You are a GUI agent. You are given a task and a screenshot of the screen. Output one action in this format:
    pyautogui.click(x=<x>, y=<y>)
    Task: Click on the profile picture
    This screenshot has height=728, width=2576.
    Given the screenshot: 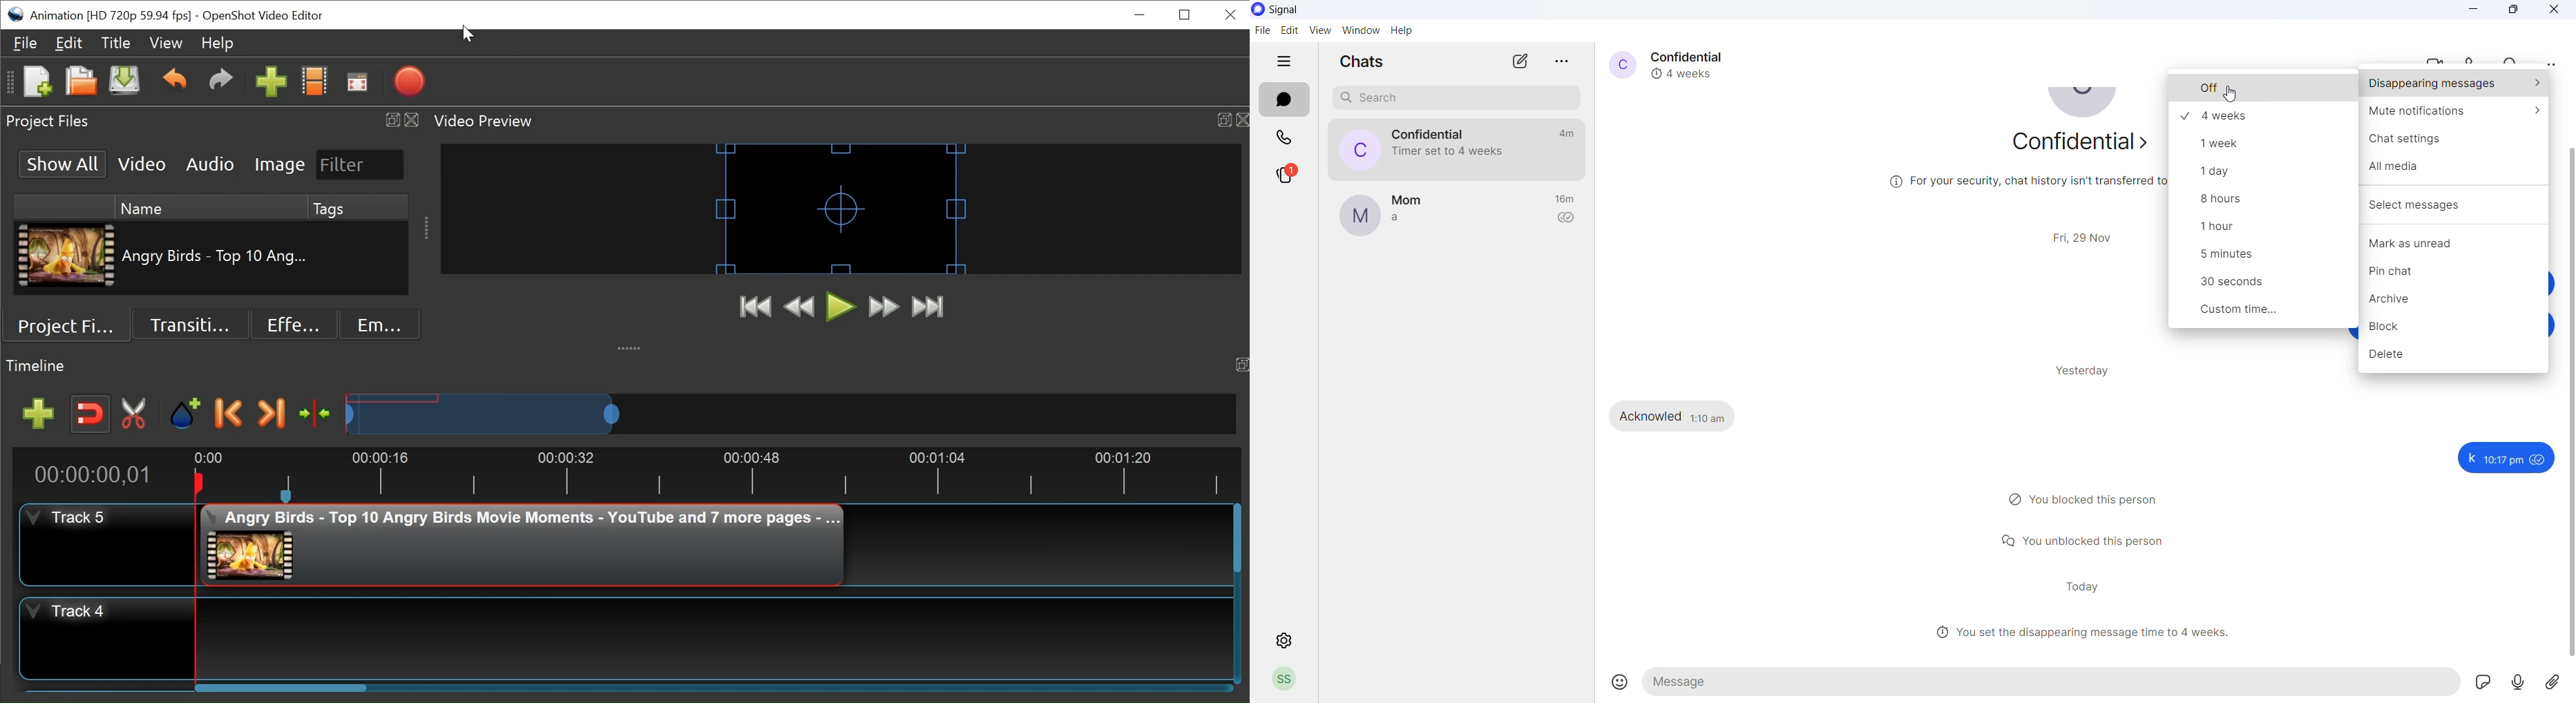 What is the action you would take?
    pyautogui.click(x=1358, y=216)
    